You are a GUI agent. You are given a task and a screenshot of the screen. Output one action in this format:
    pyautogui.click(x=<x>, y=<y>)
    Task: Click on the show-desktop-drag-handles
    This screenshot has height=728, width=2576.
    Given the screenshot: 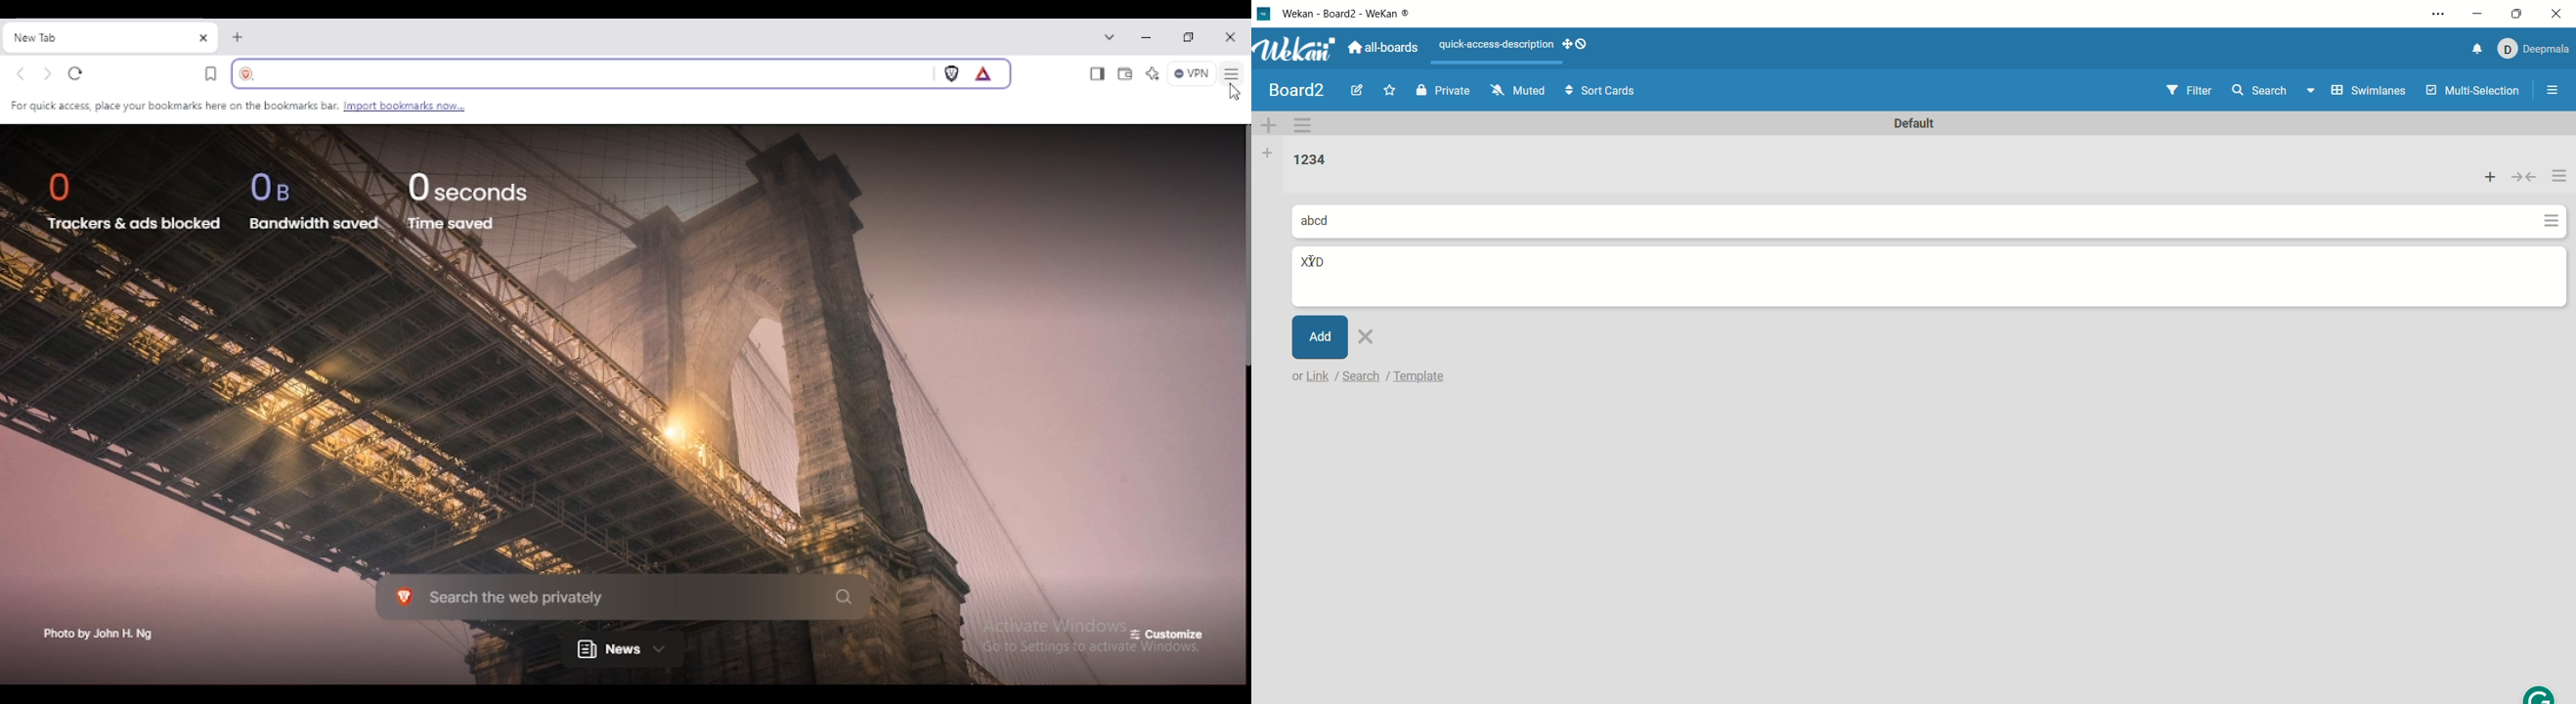 What is the action you would take?
    pyautogui.click(x=1567, y=42)
    